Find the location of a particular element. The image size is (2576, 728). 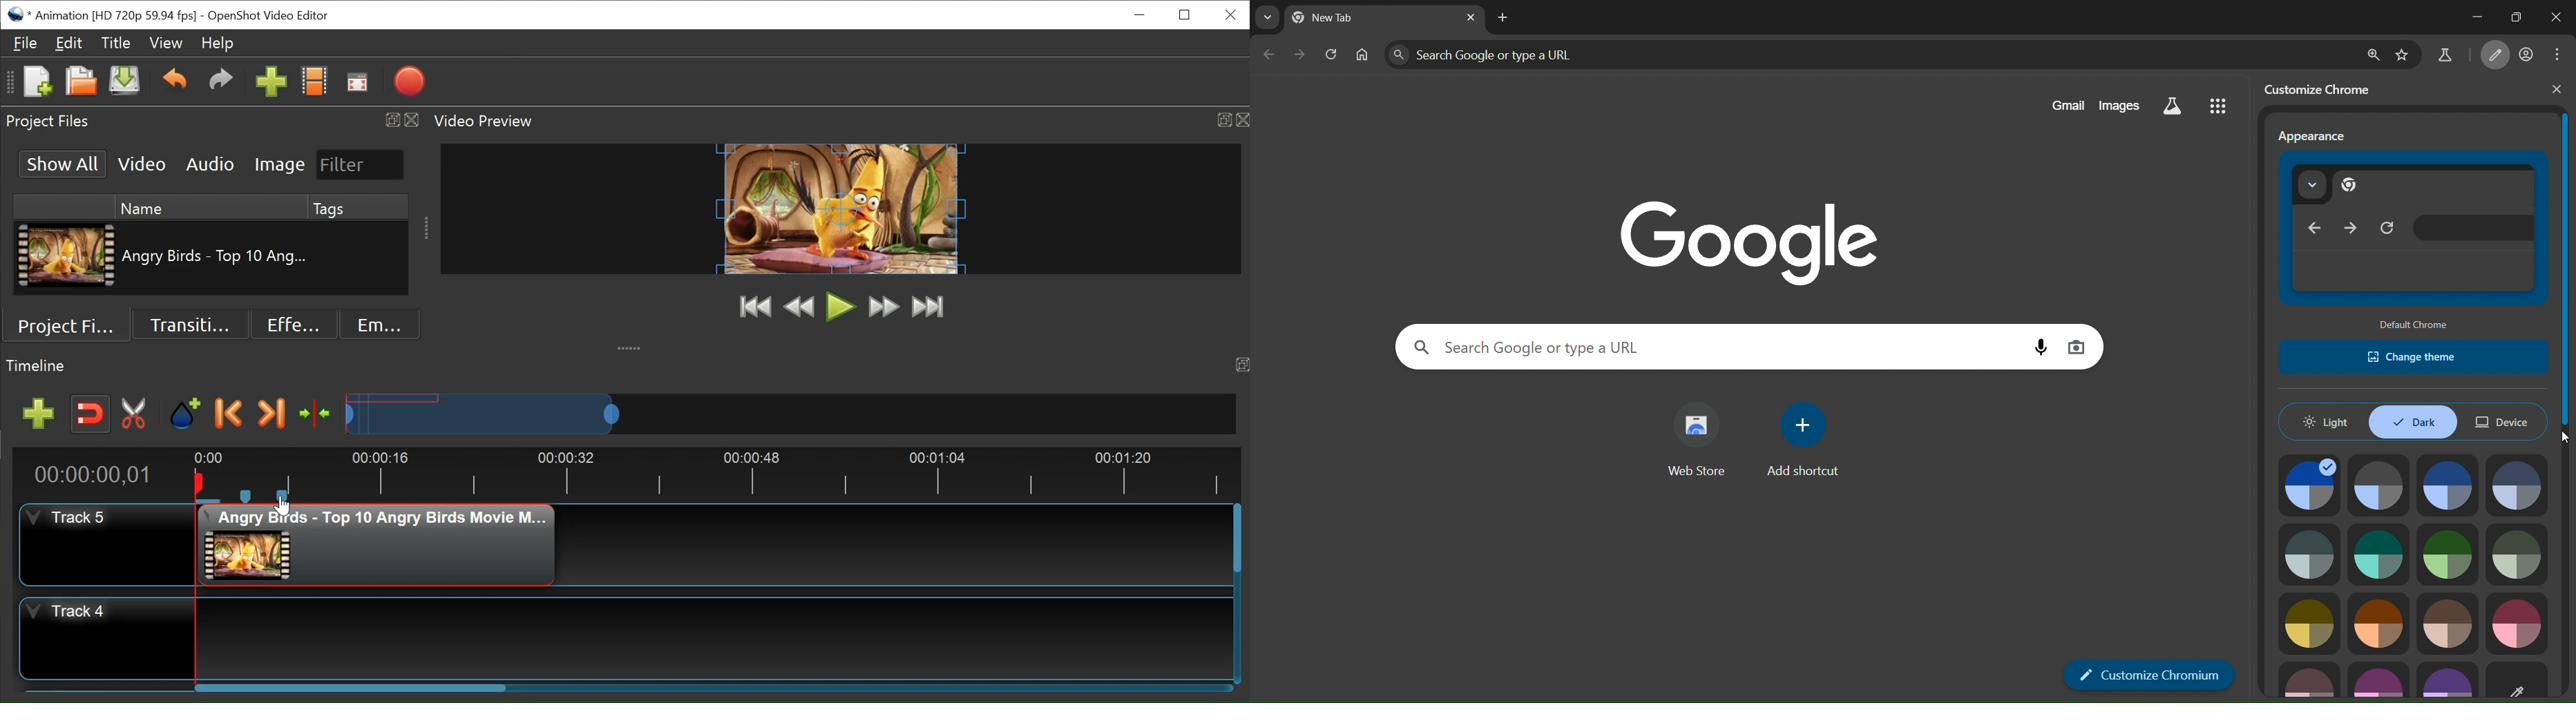

Horizontal Scroll bar is located at coordinates (350, 688).